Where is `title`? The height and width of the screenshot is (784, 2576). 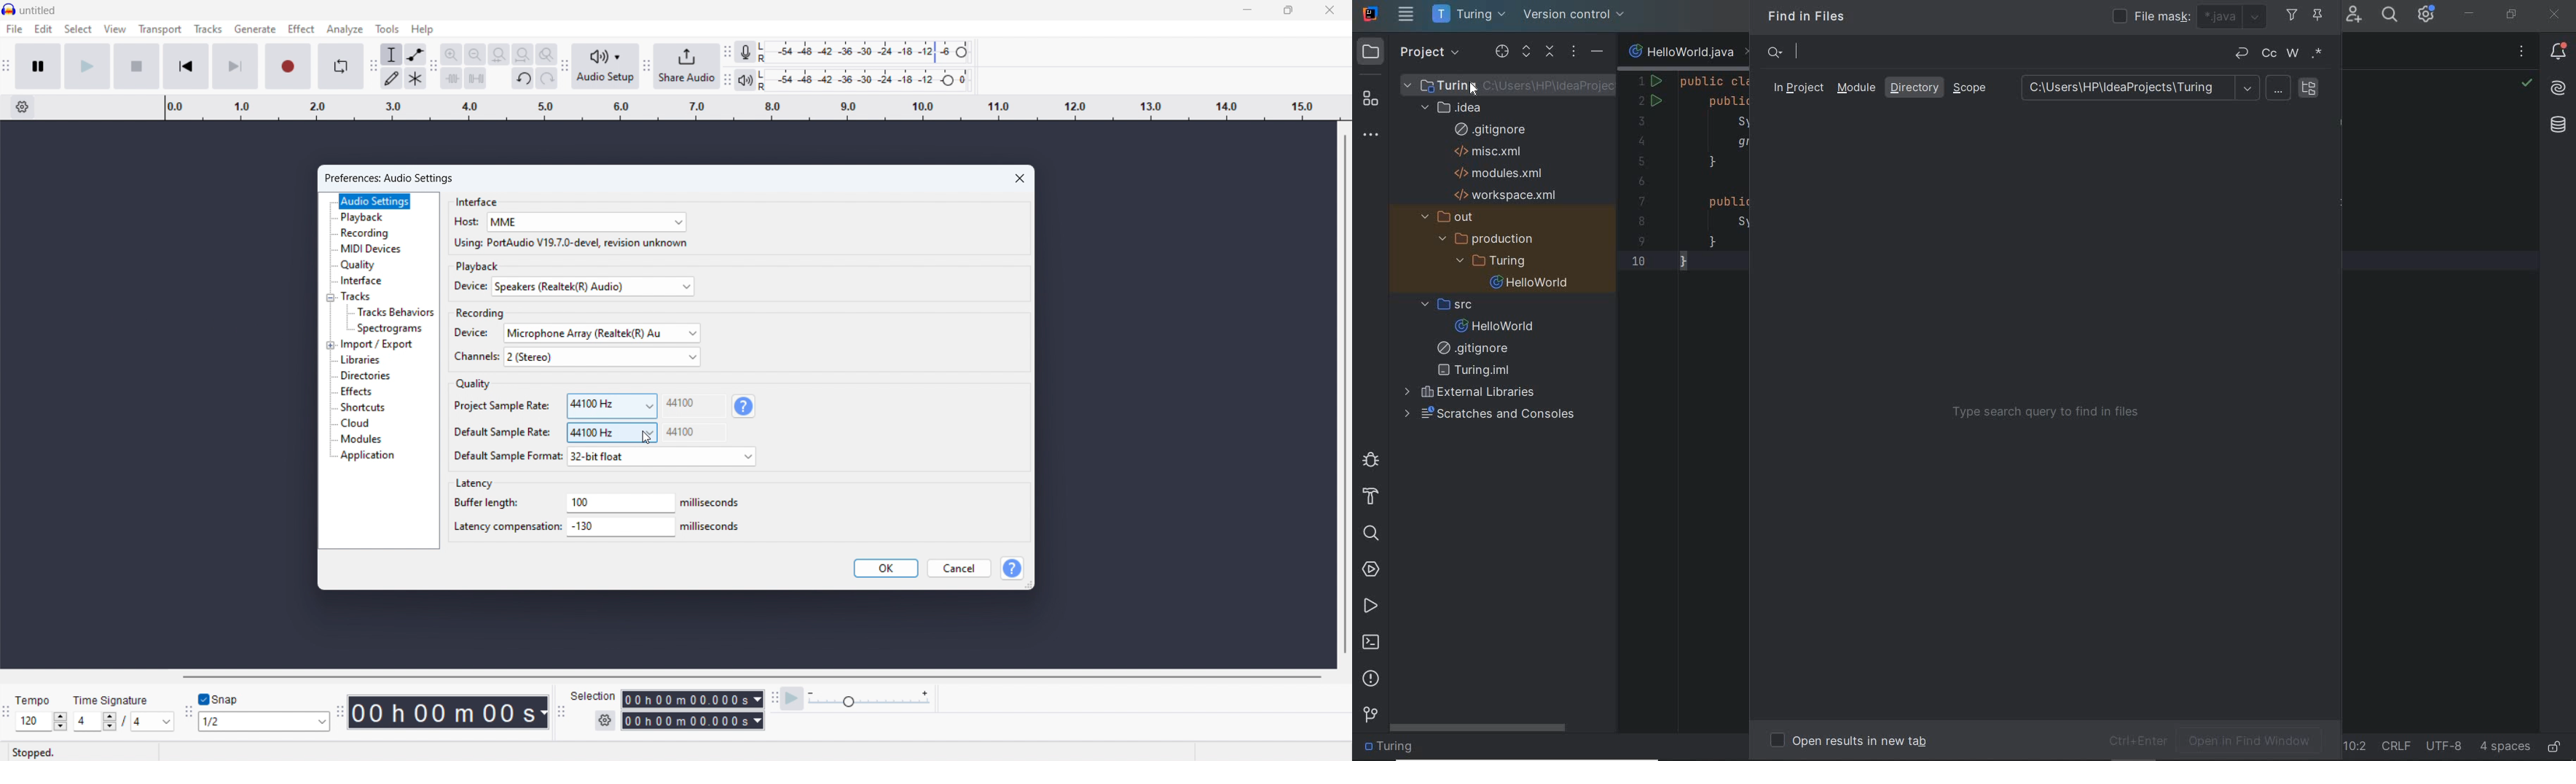 title is located at coordinates (38, 11).